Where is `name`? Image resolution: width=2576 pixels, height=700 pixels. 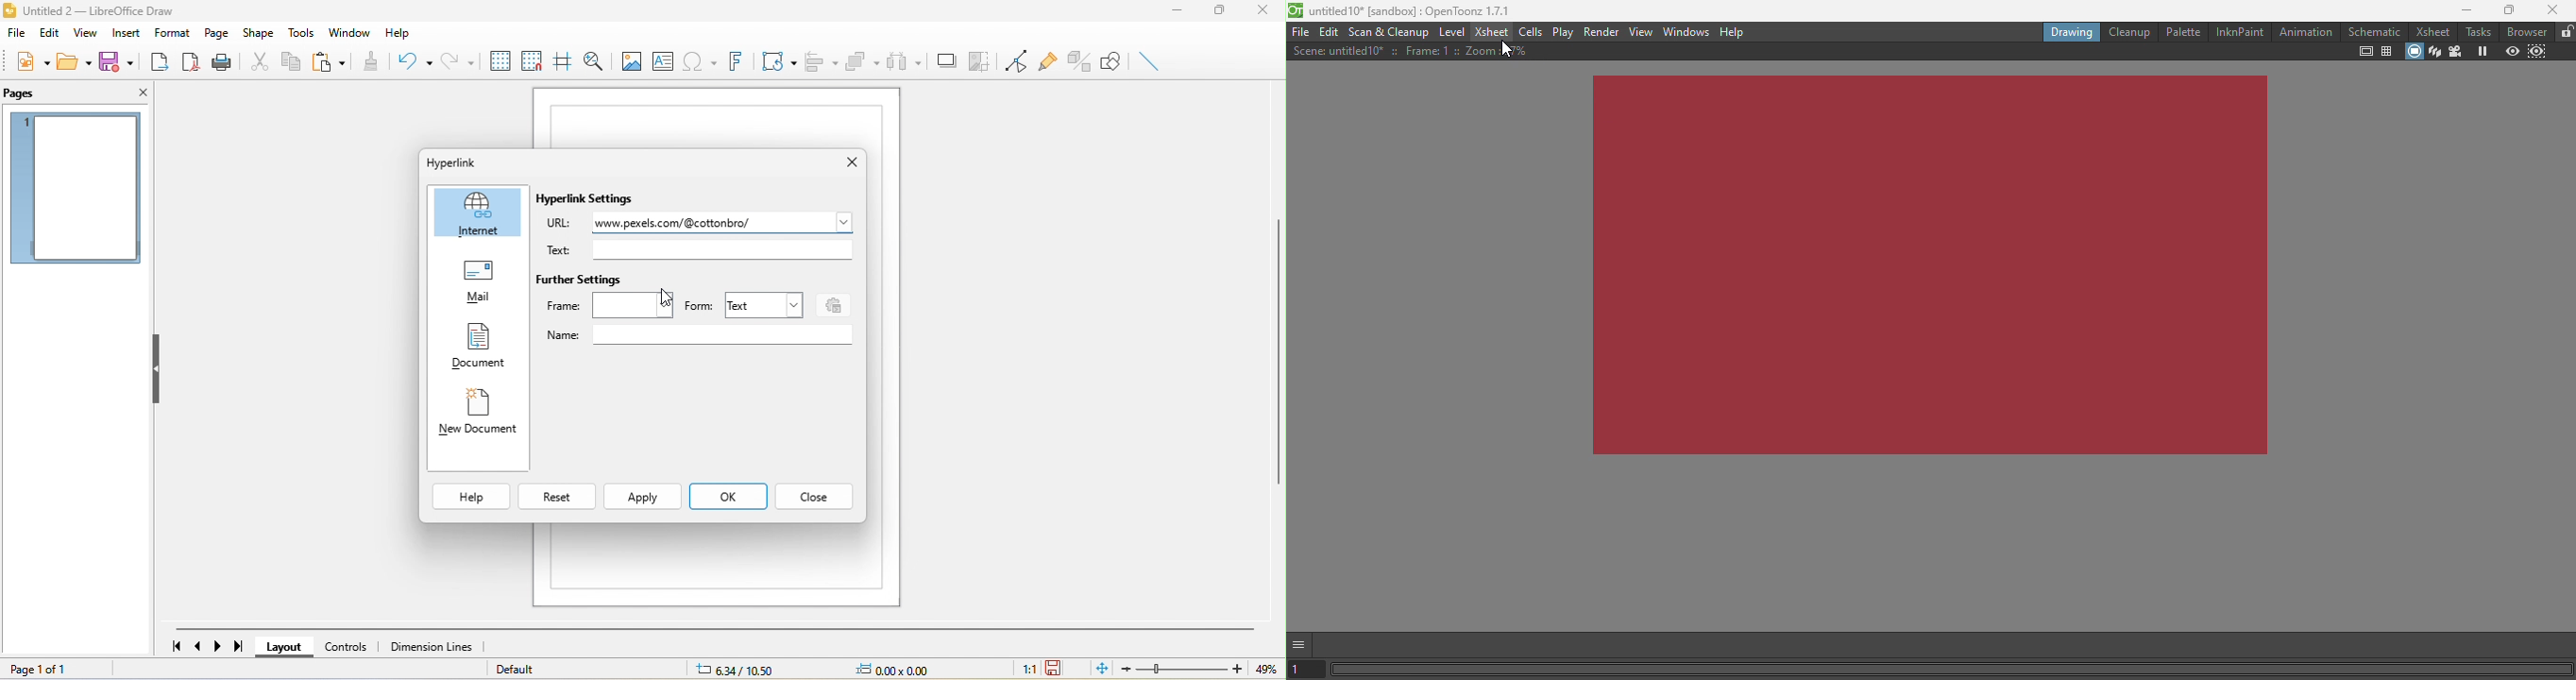
name is located at coordinates (565, 333).